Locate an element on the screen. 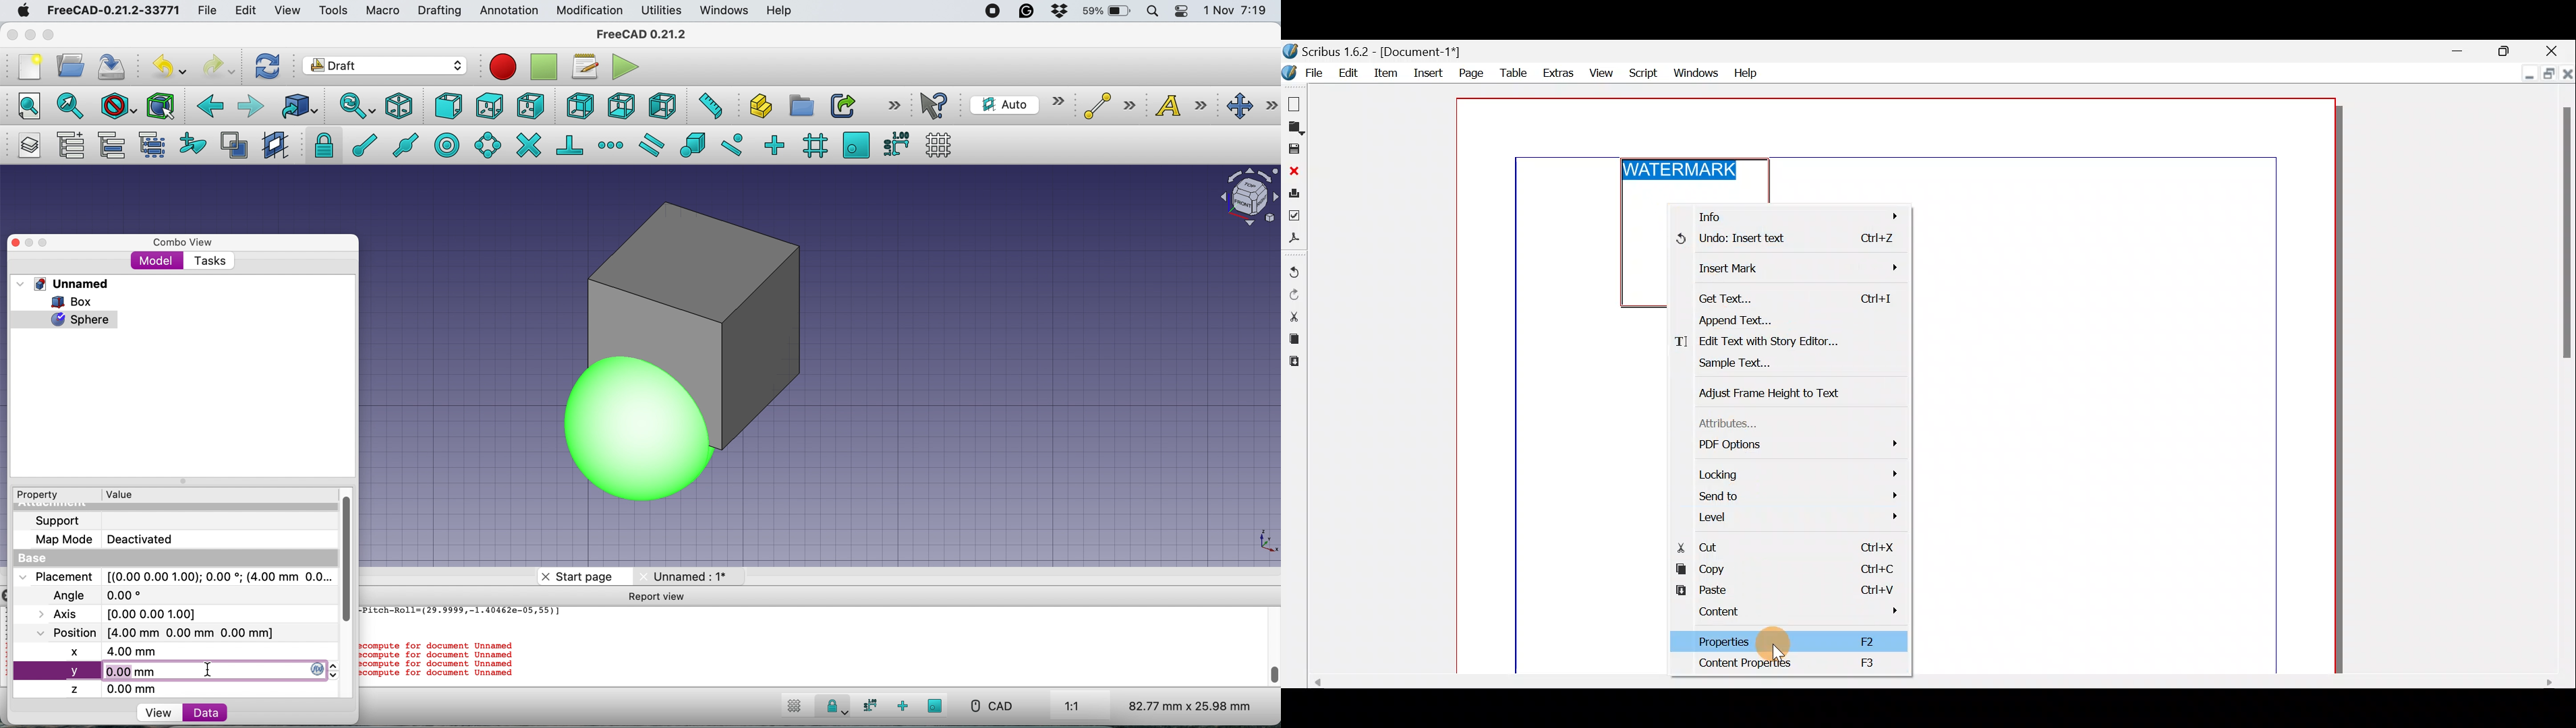 The image size is (2576, 728). Scroll bar is located at coordinates (1925, 684).